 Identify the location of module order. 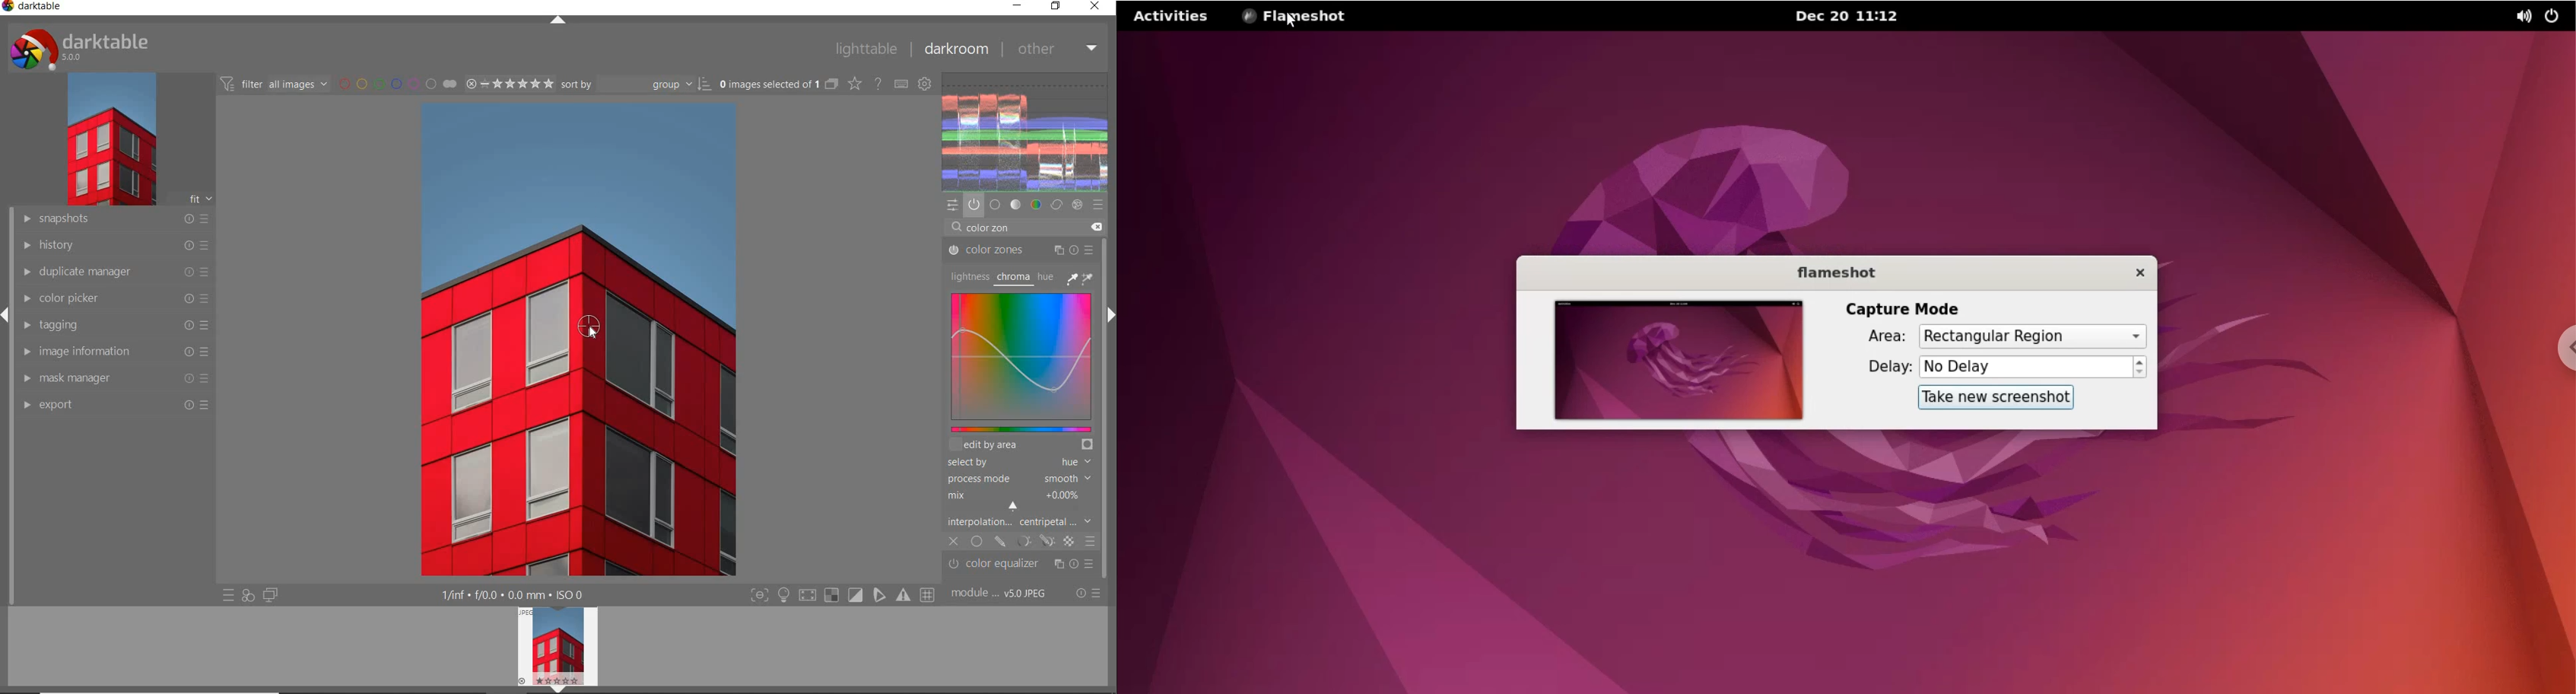
(1003, 594).